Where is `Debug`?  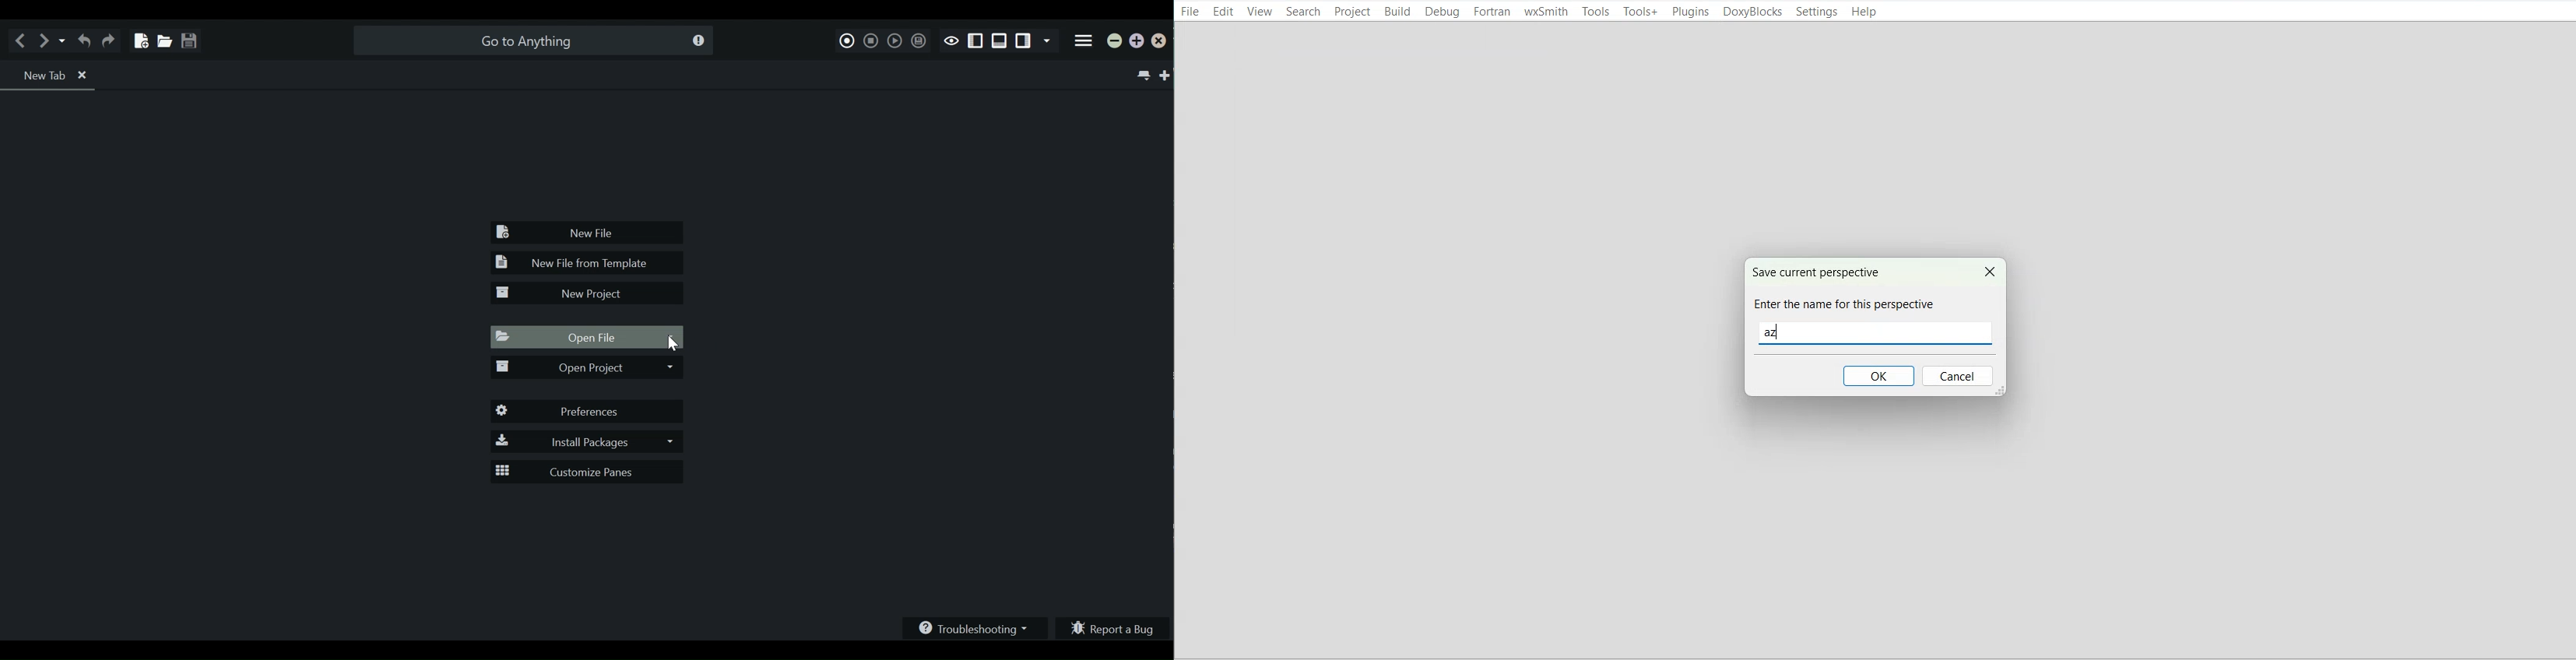 Debug is located at coordinates (1443, 12).